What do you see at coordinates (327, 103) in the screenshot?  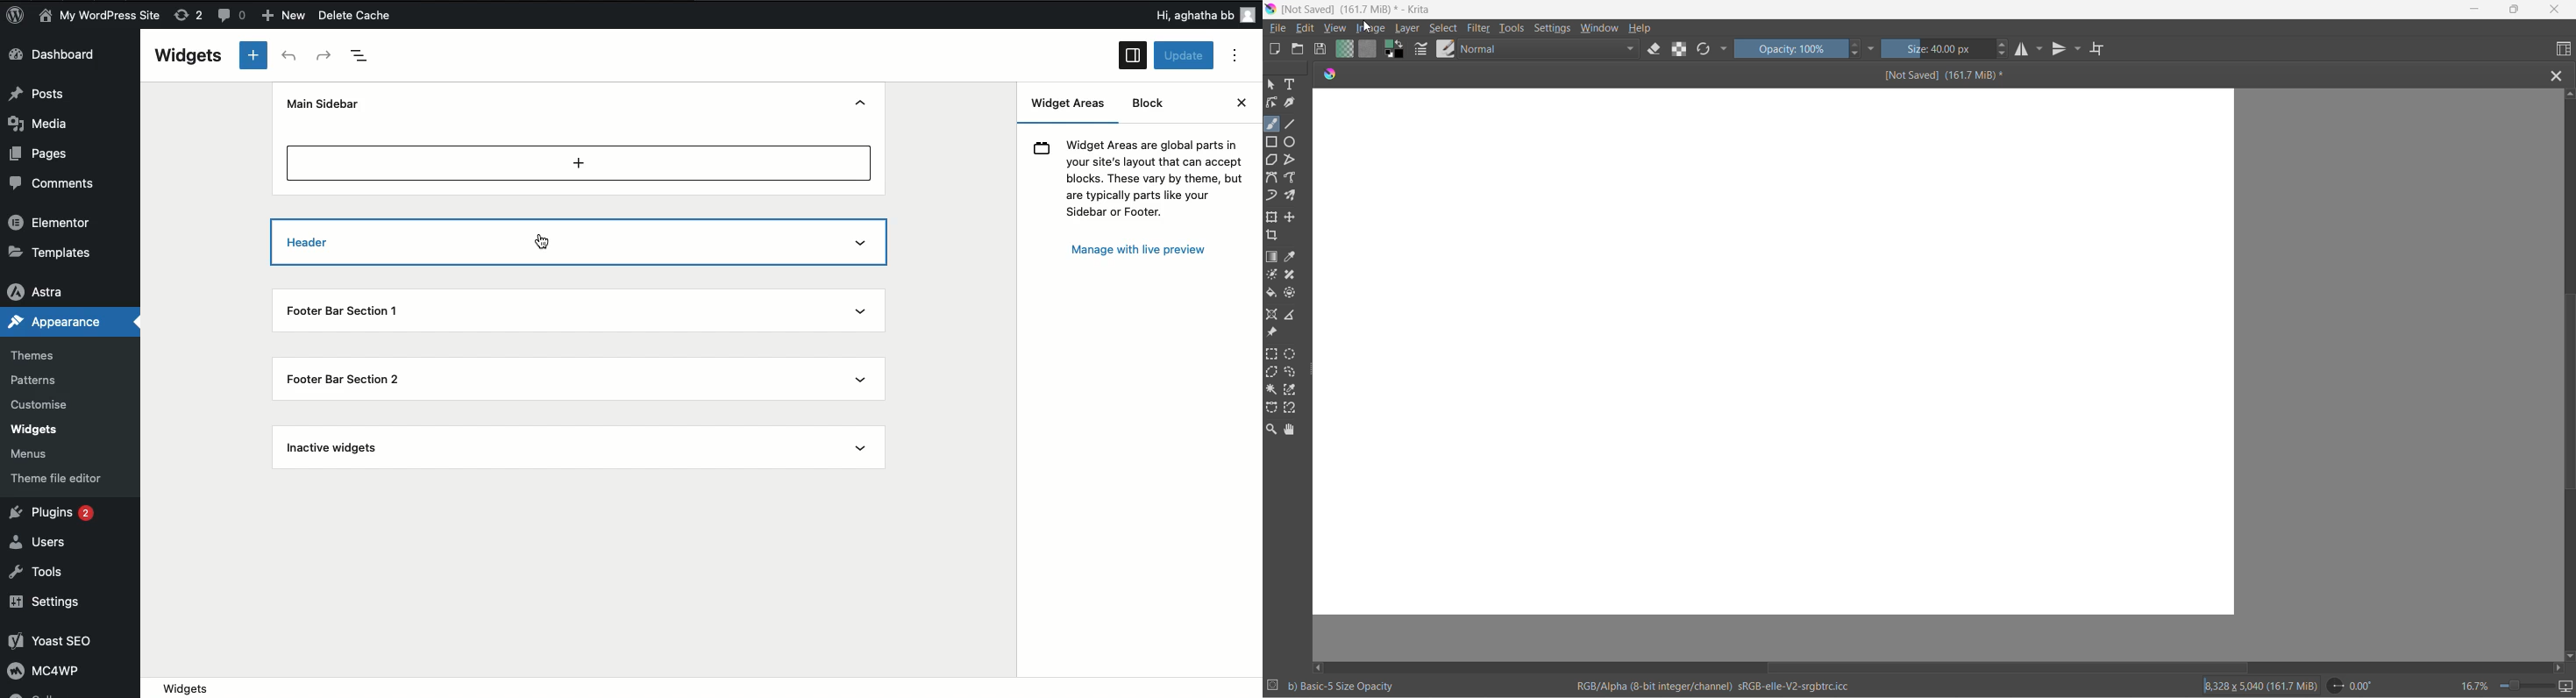 I see `Main sidebar` at bounding box center [327, 103].